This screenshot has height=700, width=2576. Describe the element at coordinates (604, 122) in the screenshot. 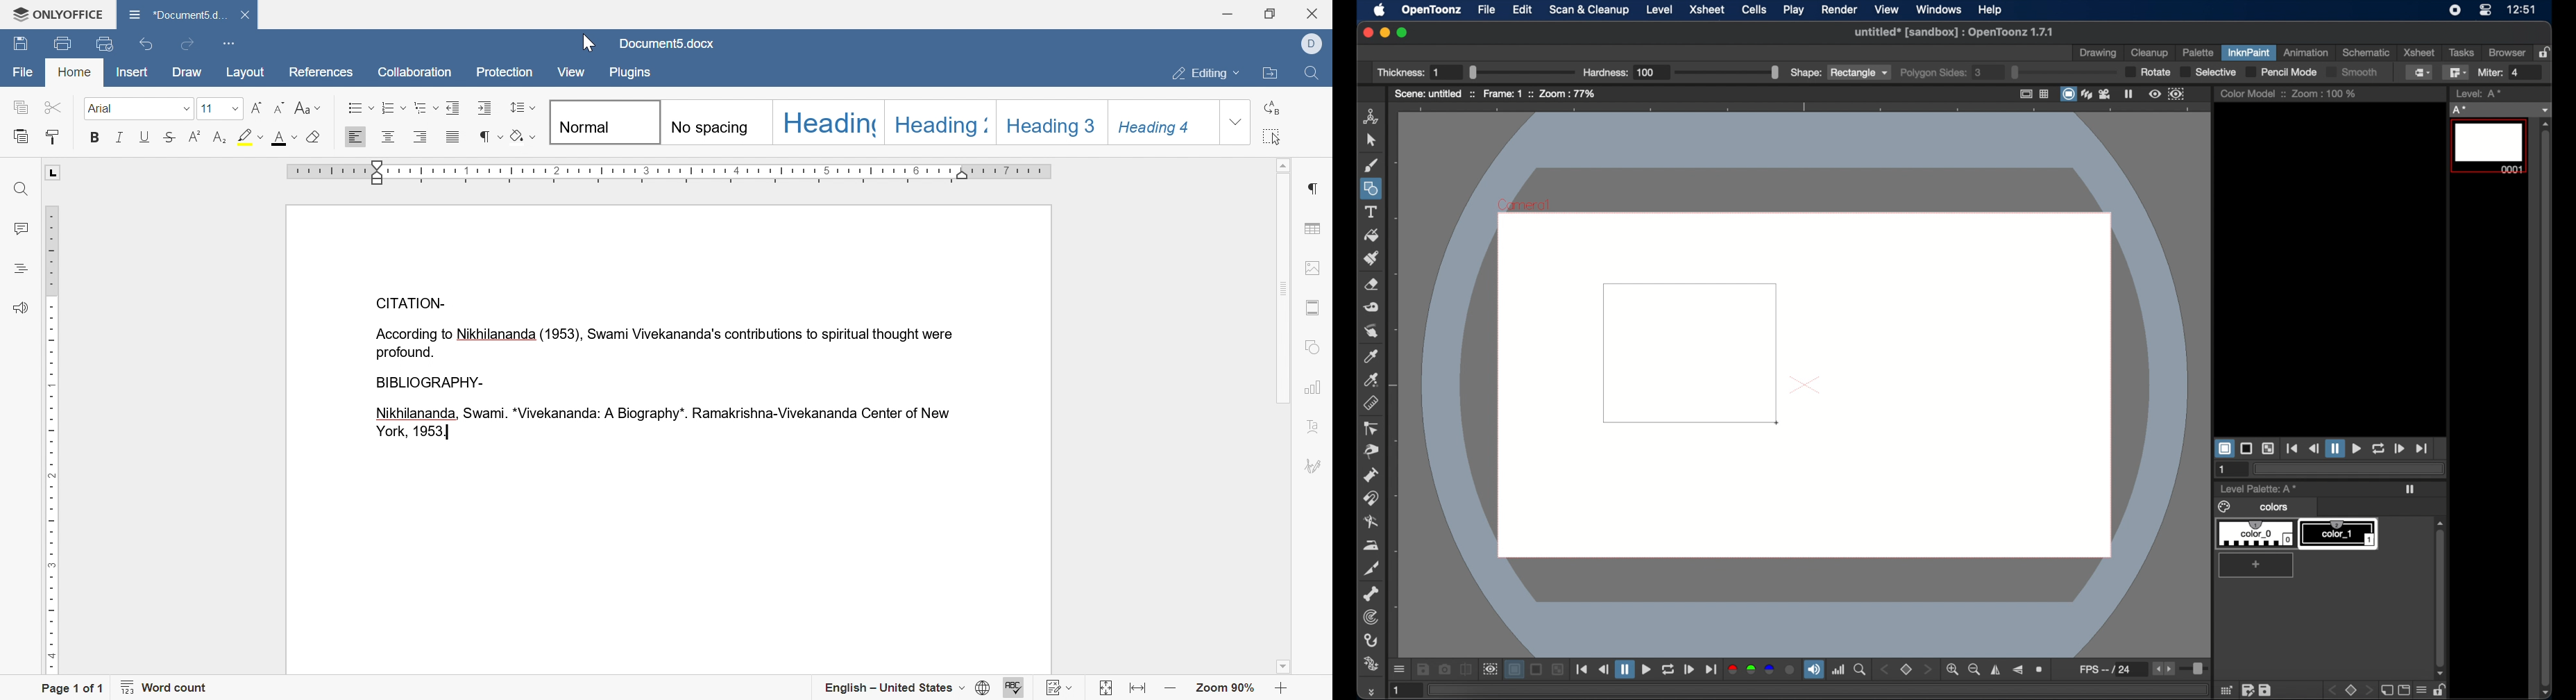

I see `Normal` at that location.